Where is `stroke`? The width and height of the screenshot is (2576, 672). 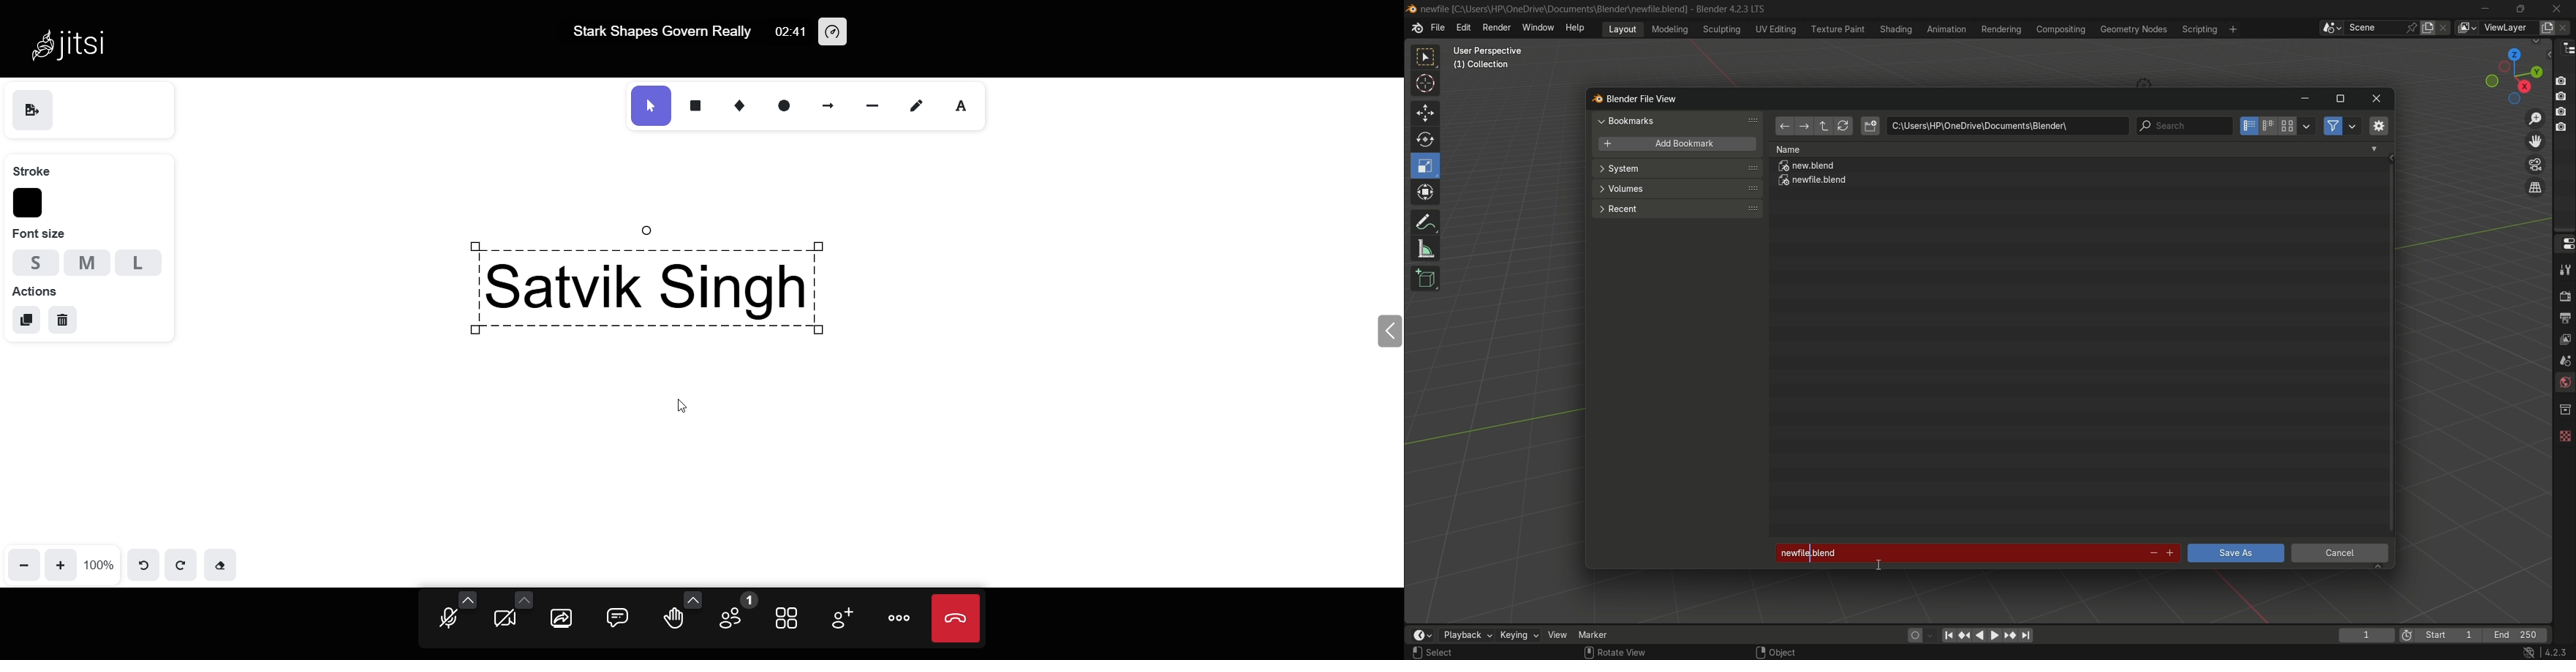 stroke is located at coordinates (31, 169).